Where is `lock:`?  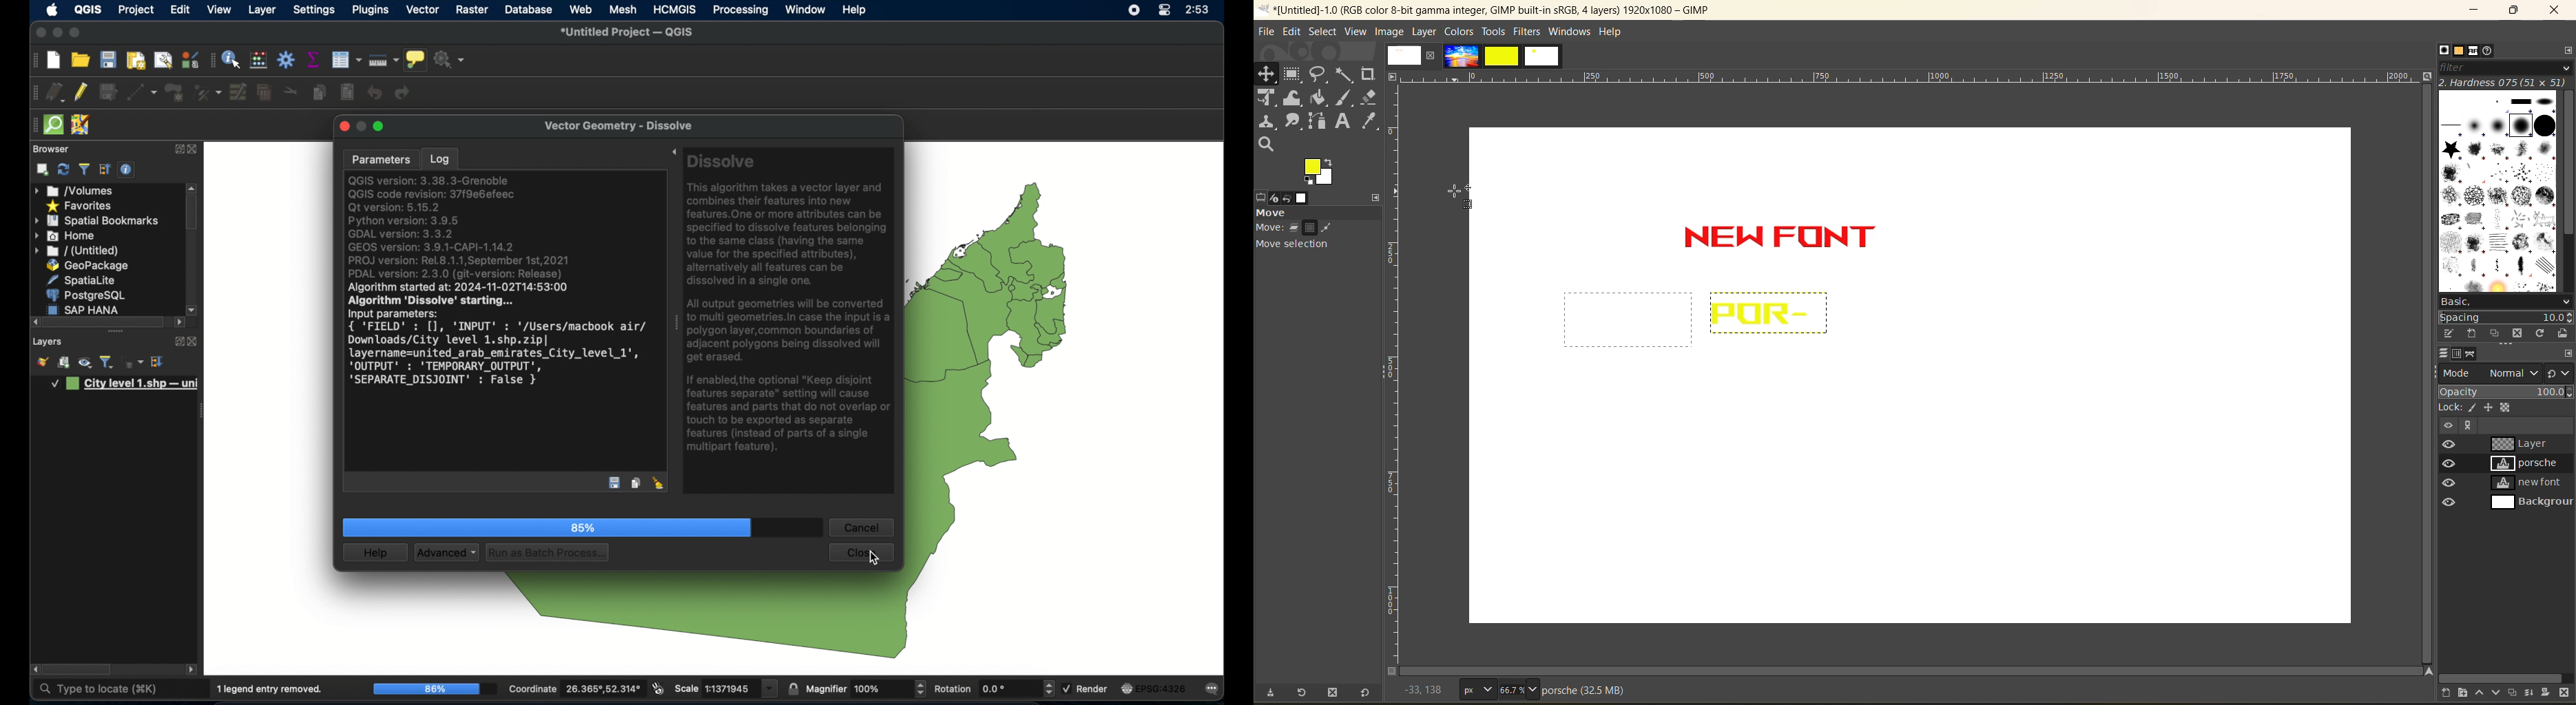 lock: is located at coordinates (2444, 408).